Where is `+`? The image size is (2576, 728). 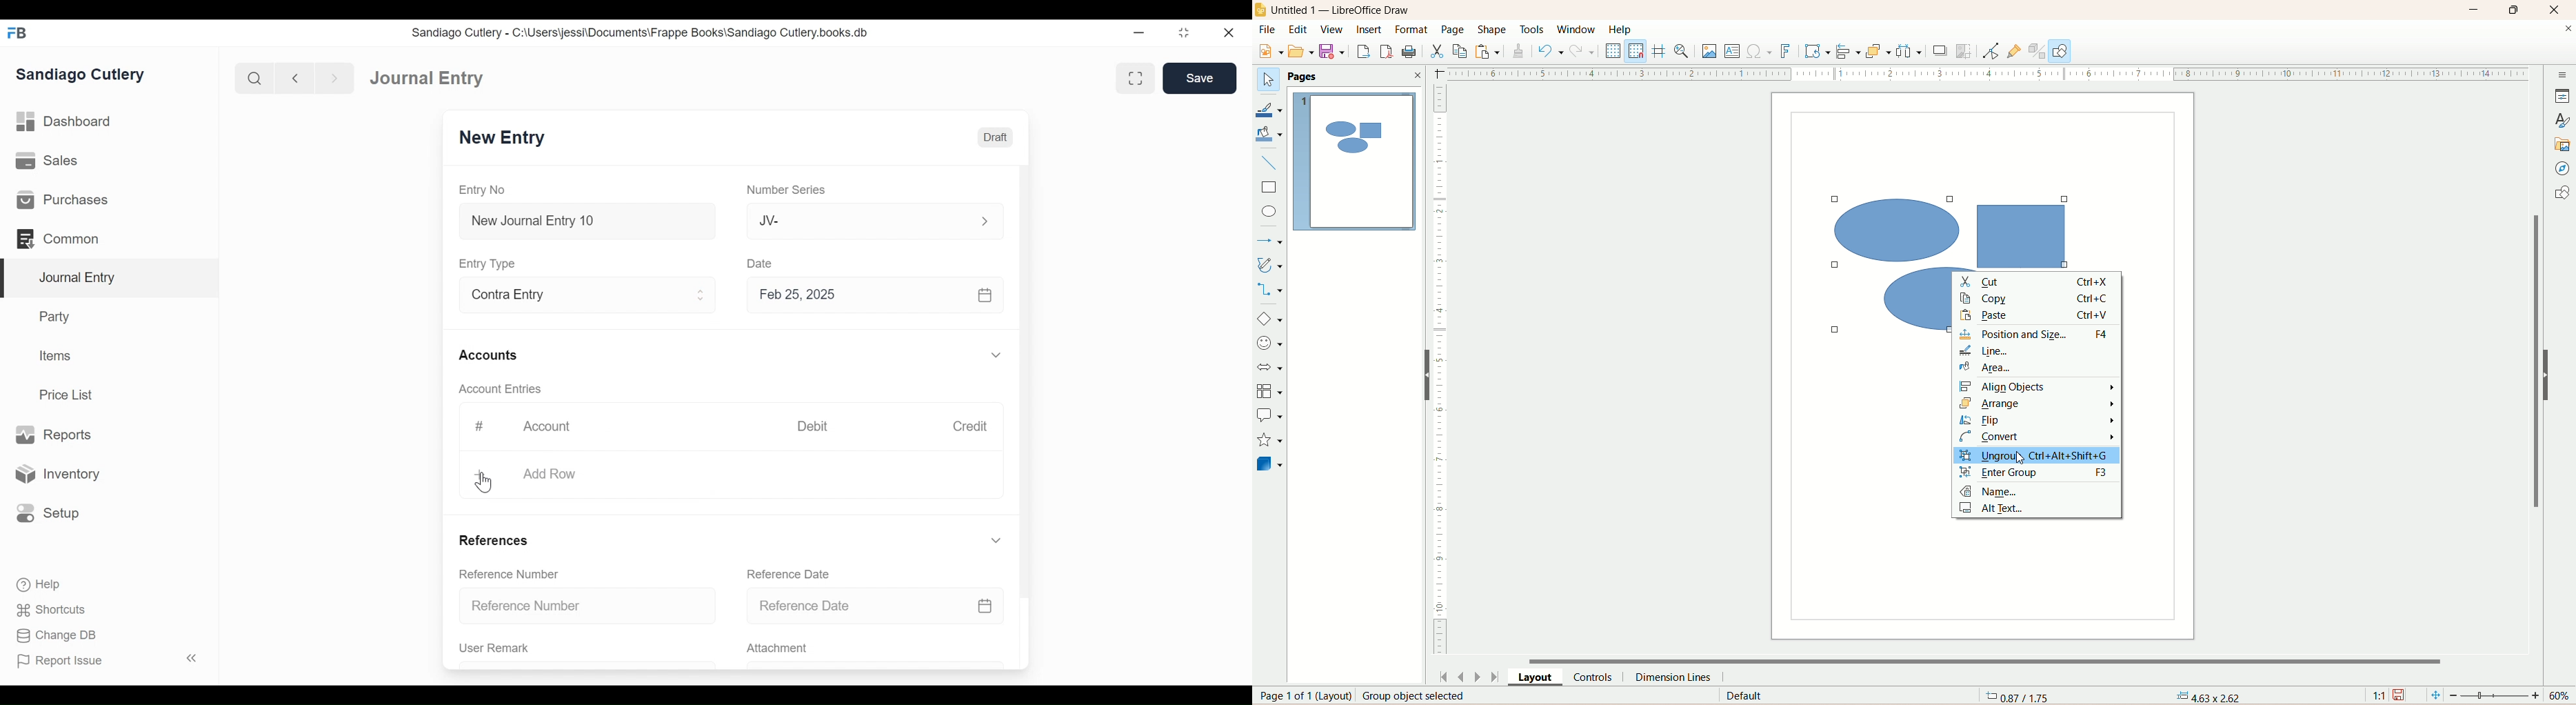
+ is located at coordinates (480, 475).